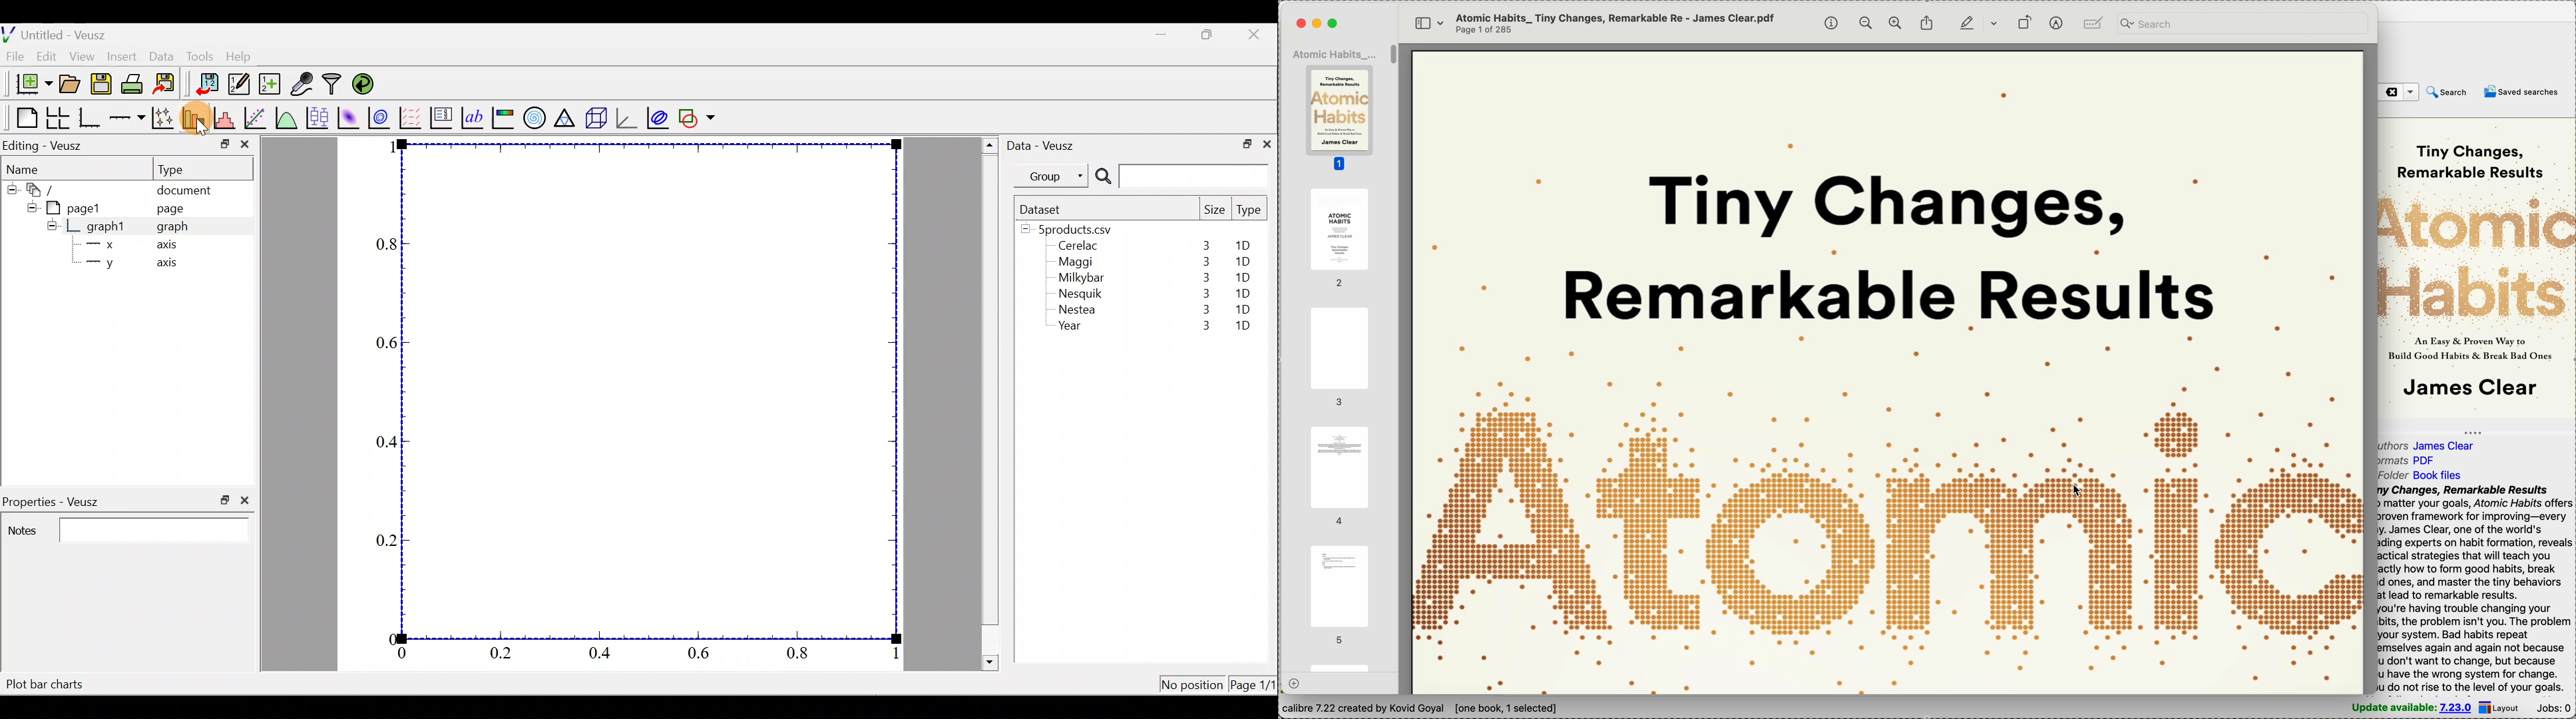  What do you see at coordinates (1340, 358) in the screenshot?
I see `third page` at bounding box center [1340, 358].